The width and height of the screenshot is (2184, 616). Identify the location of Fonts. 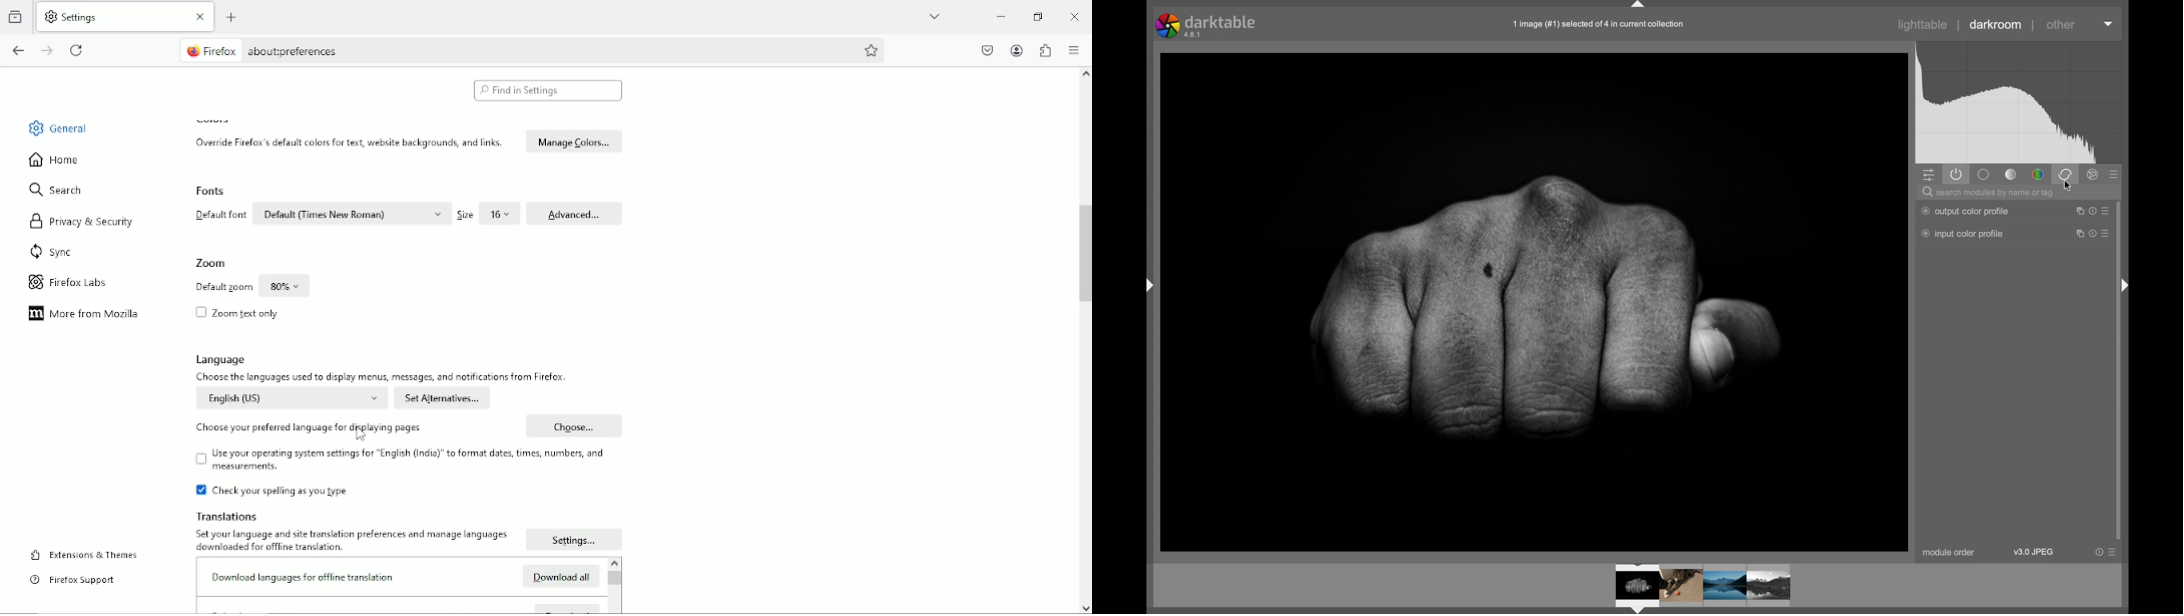
(210, 192).